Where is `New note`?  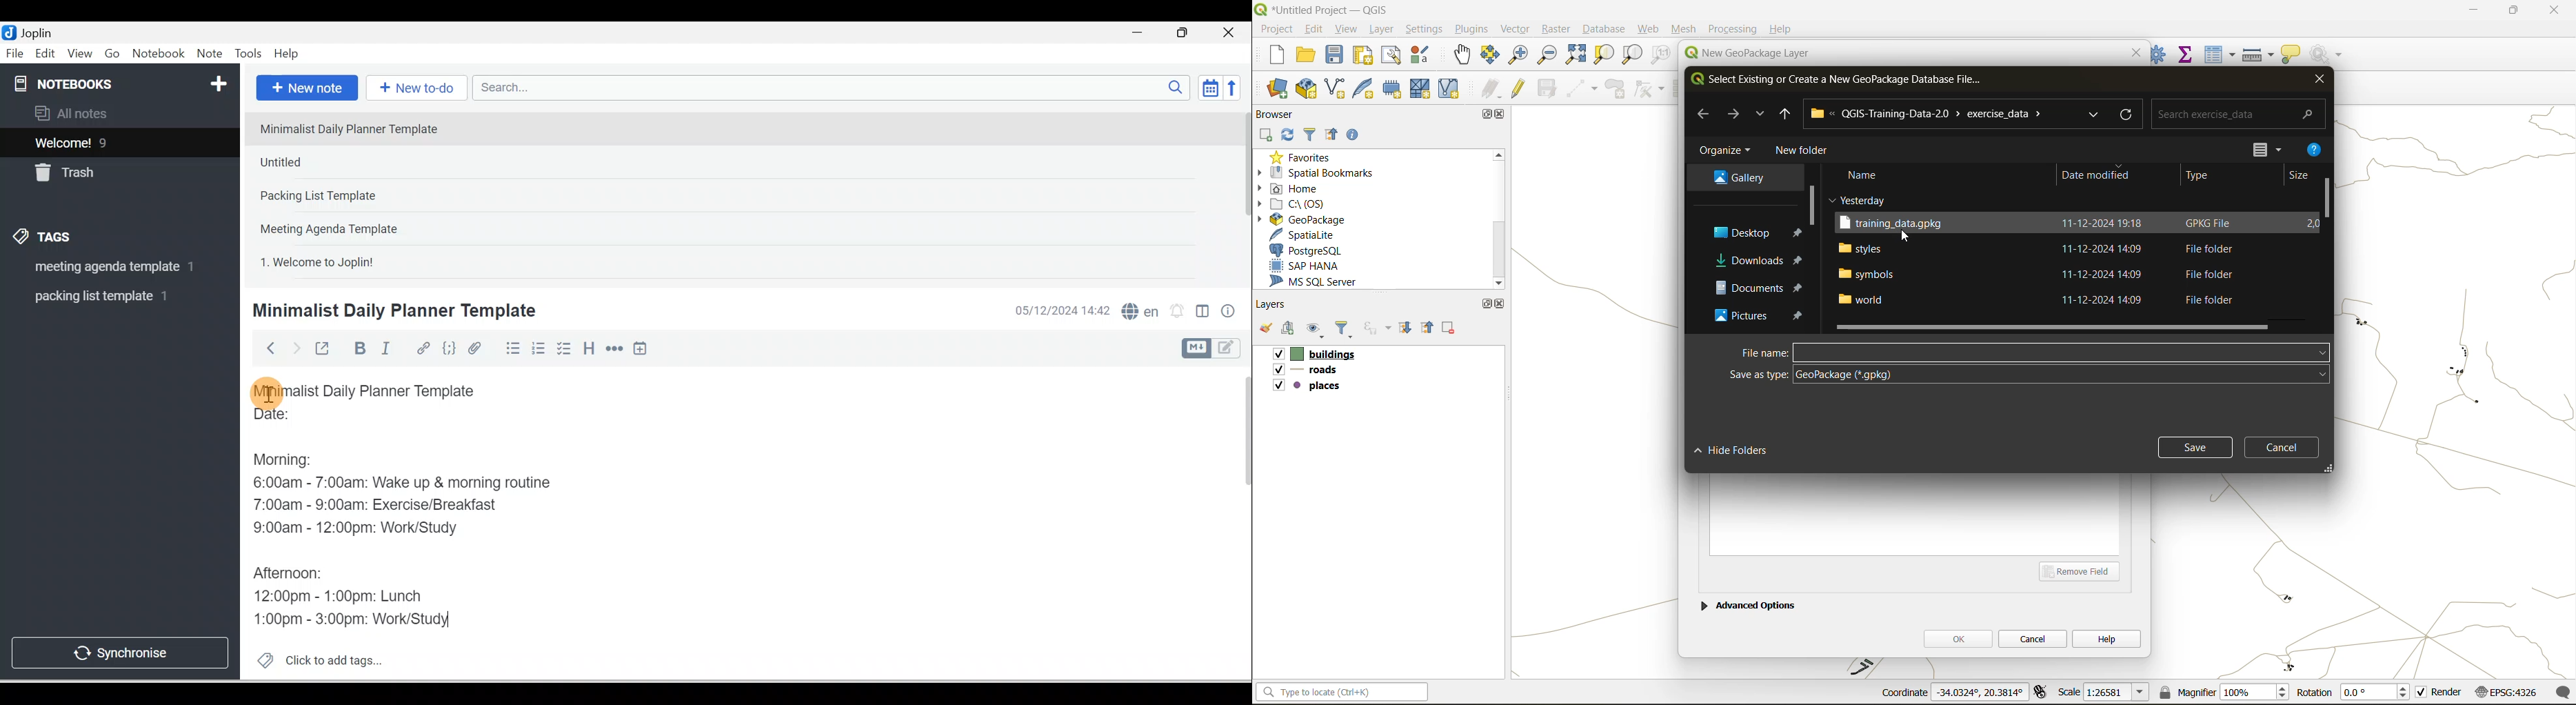
New note is located at coordinates (305, 89).